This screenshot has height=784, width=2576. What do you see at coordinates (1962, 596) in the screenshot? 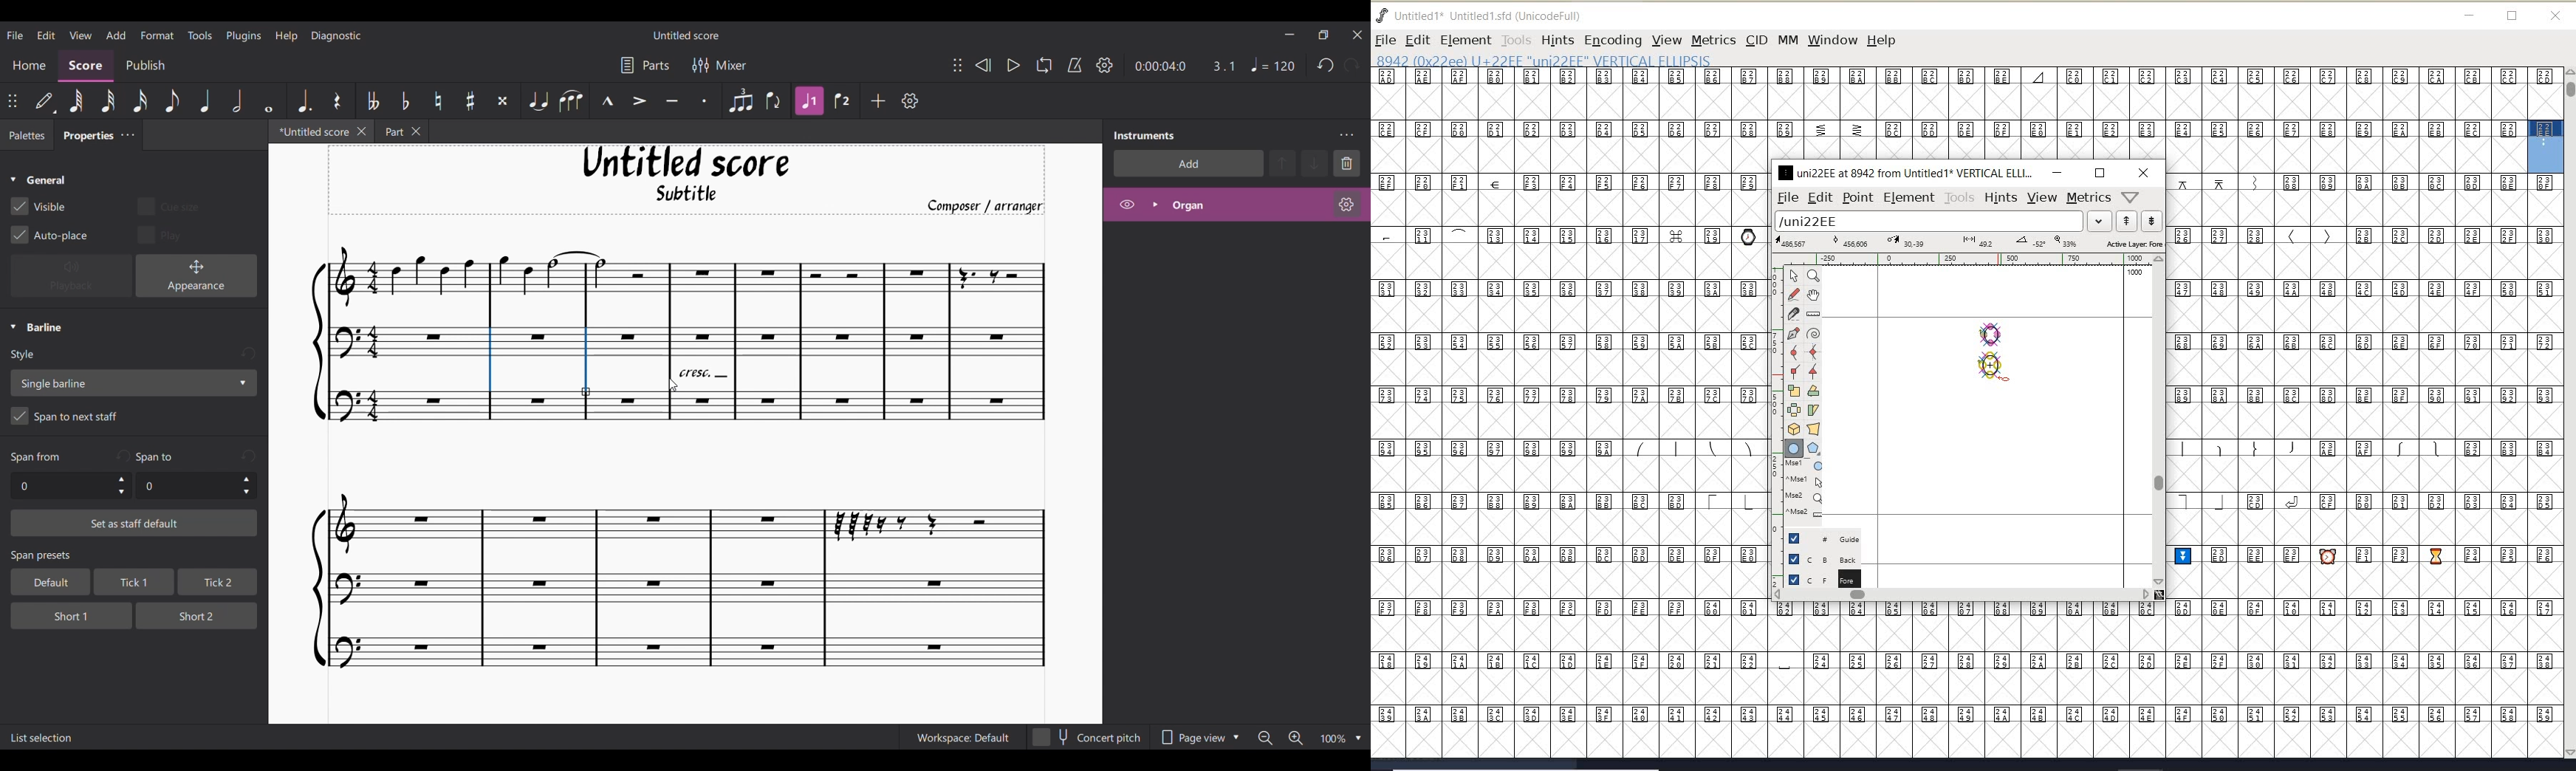
I see `scrollbar` at bounding box center [1962, 596].